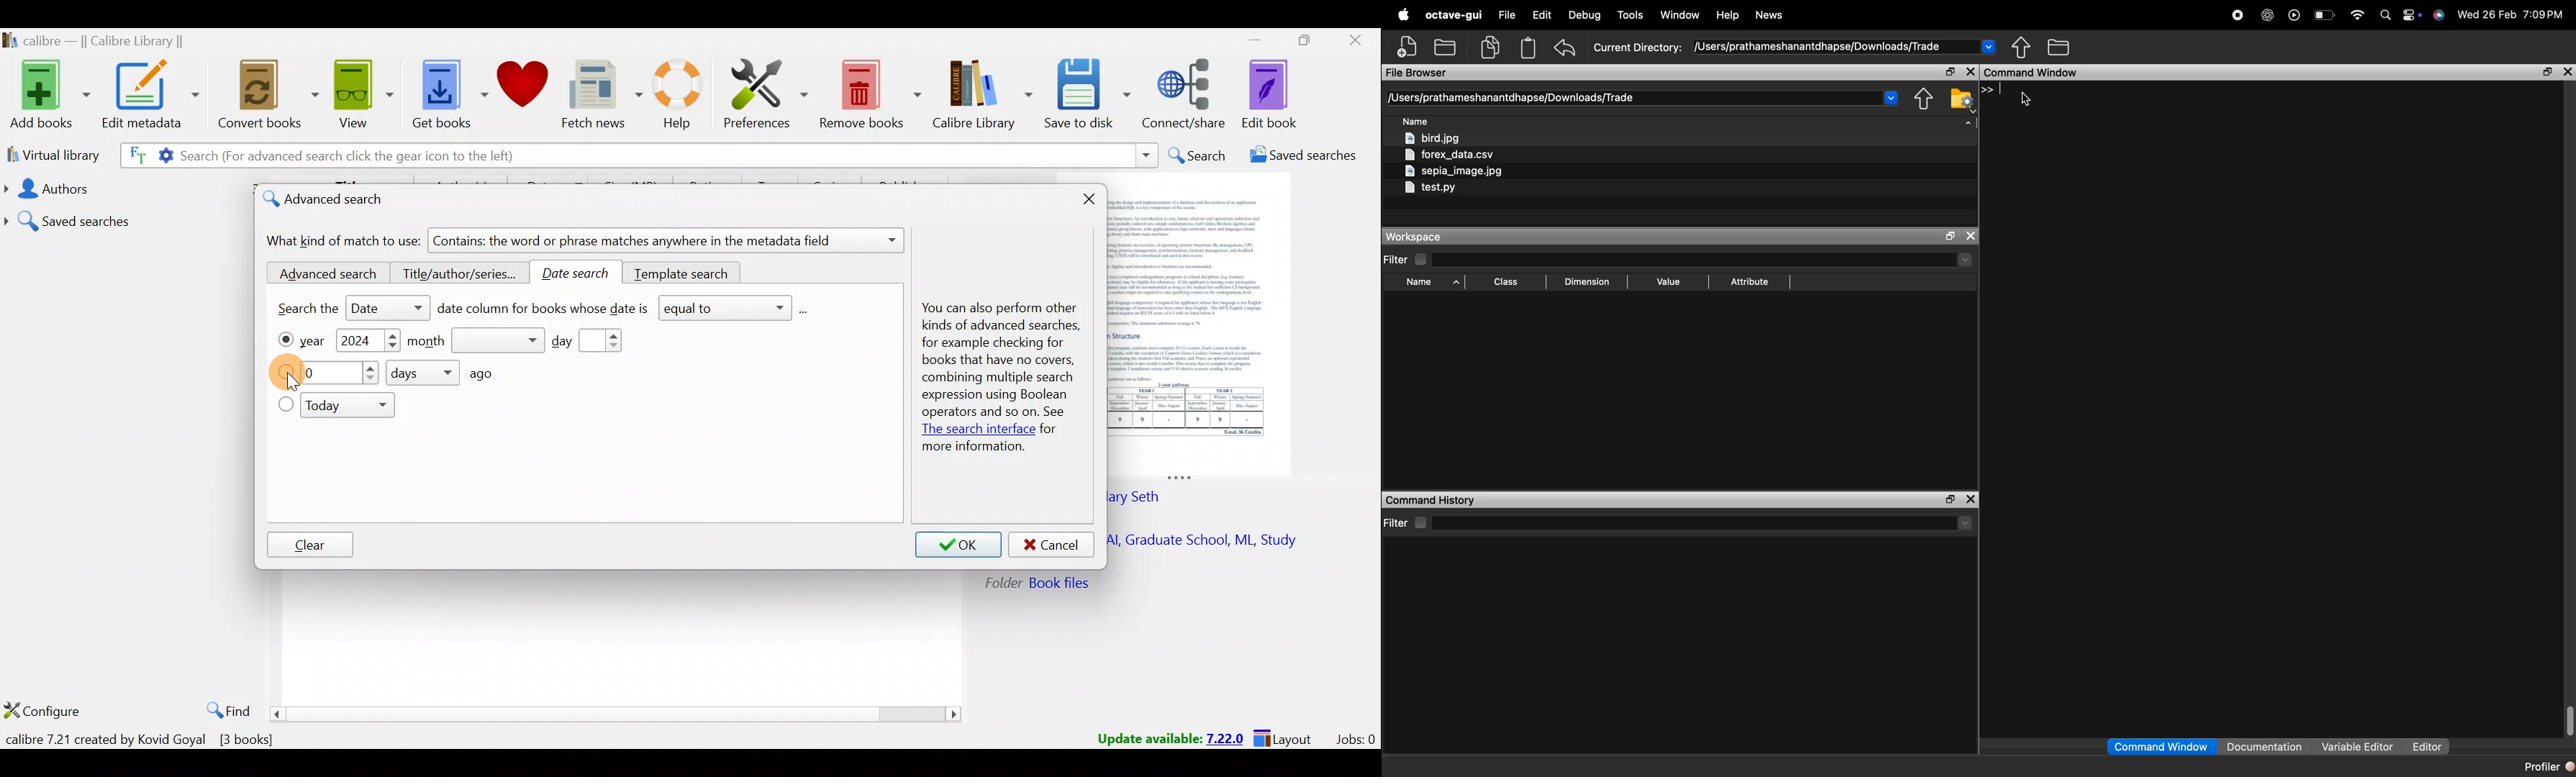 This screenshot has height=784, width=2576. Describe the element at coordinates (284, 372) in the screenshot. I see `What day?` at that location.